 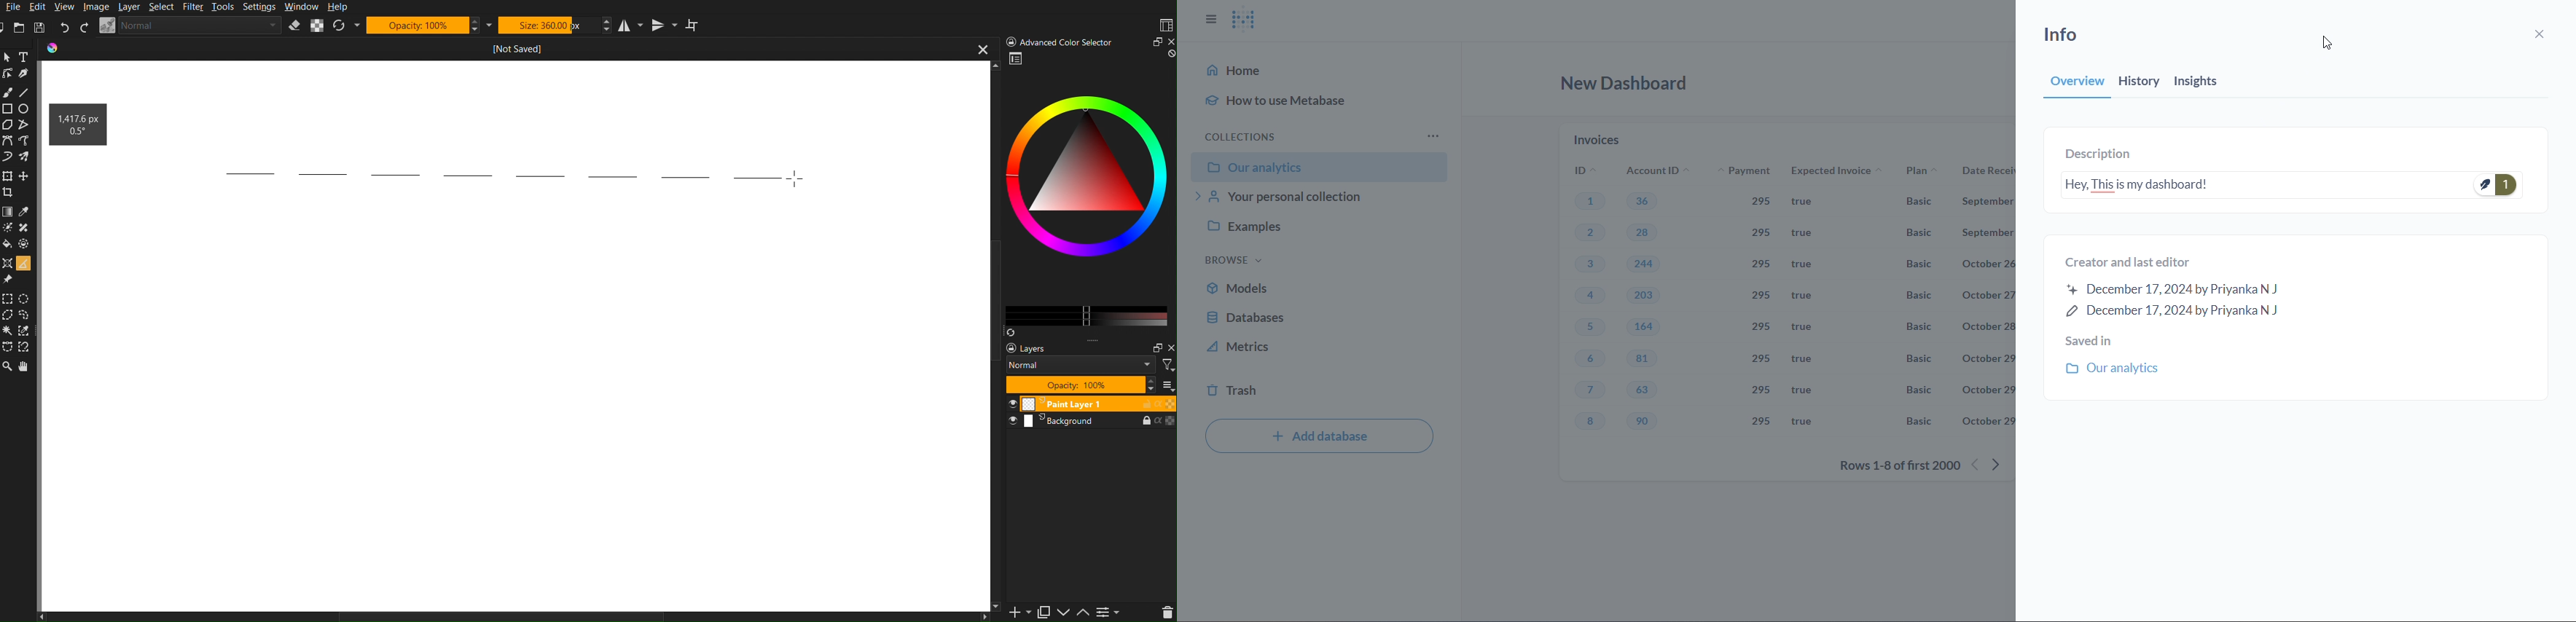 What do you see at coordinates (295, 26) in the screenshot?
I see `Eraser` at bounding box center [295, 26].